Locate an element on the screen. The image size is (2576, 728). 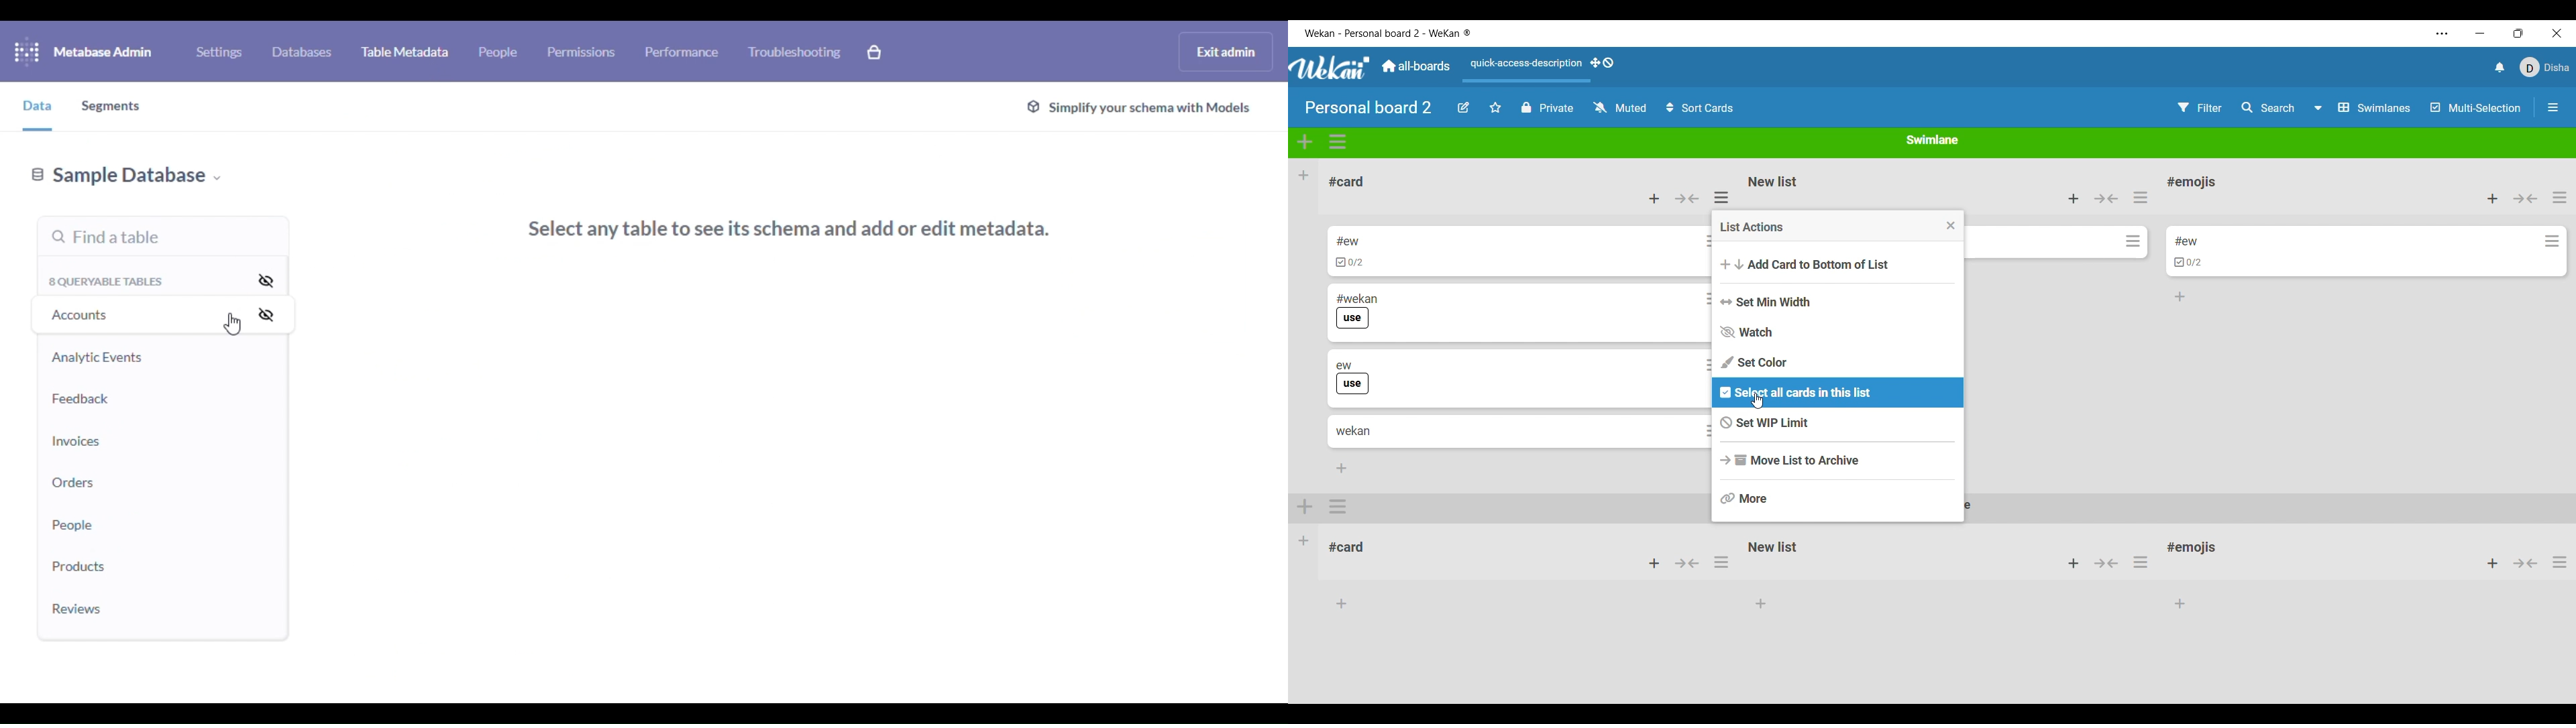
feedback is located at coordinates (81, 399).